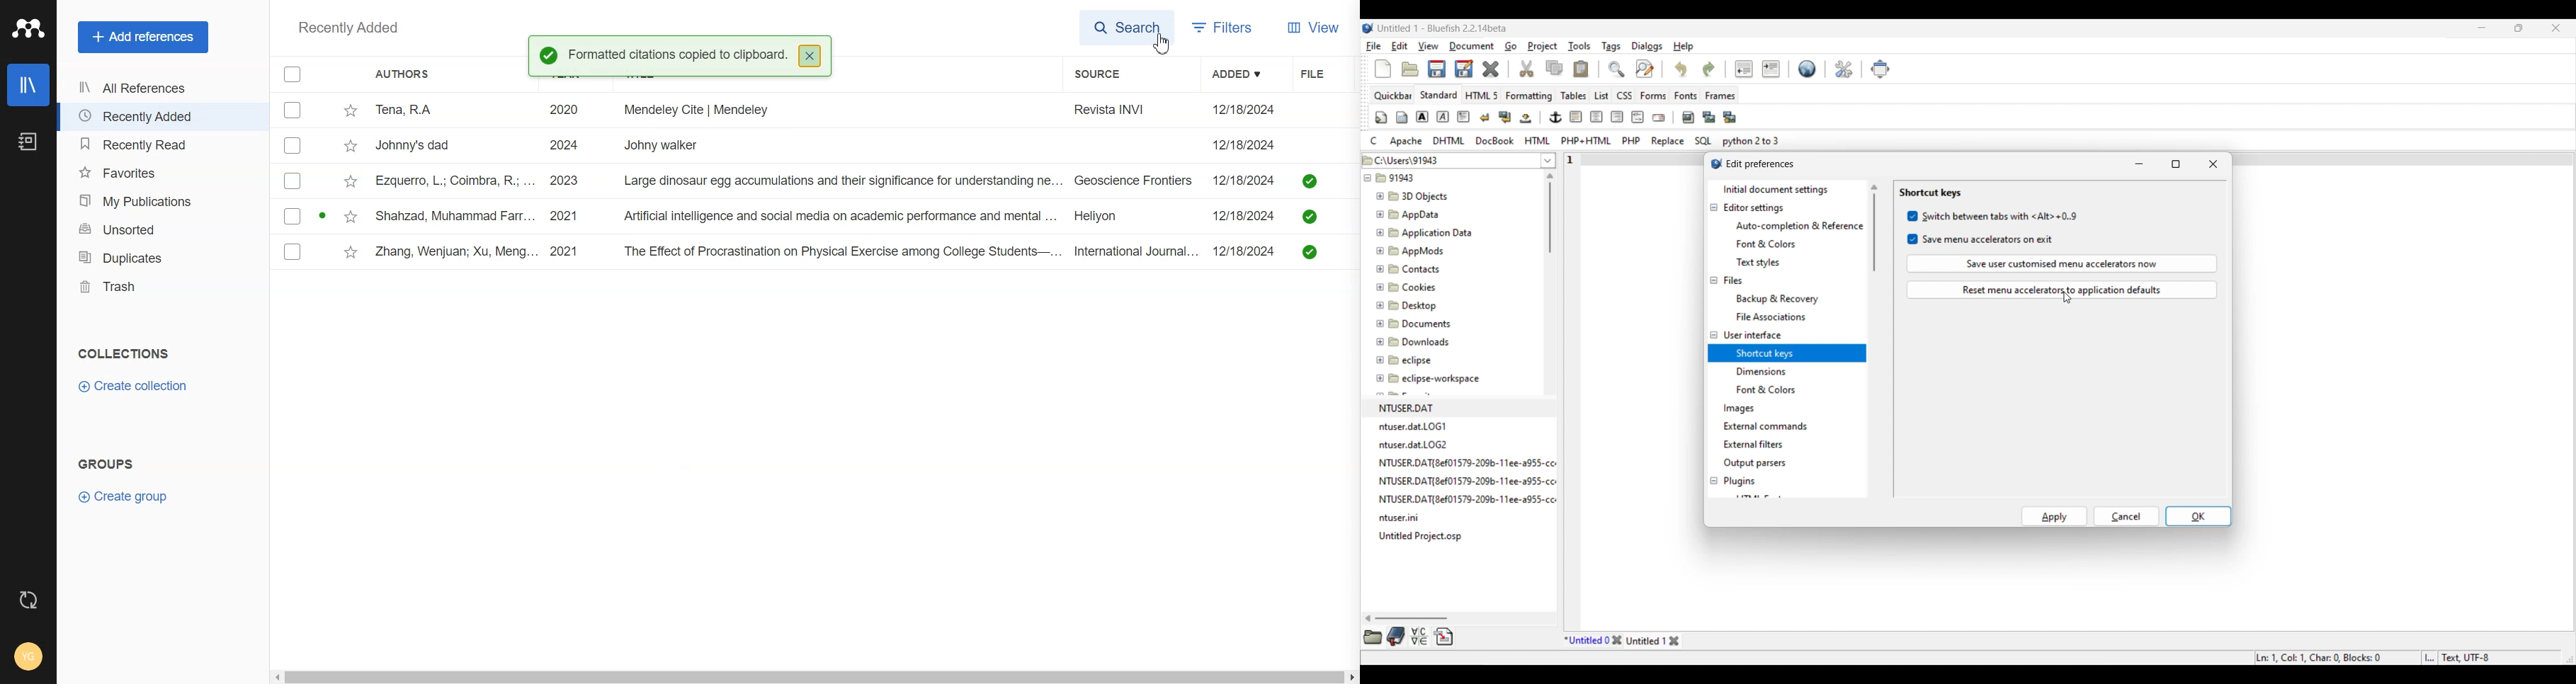 The width and height of the screenshot is (2576, 700). Describe the element at coordinates (1767, 244) in the screenshot. I see `Font & Colors` at that location.